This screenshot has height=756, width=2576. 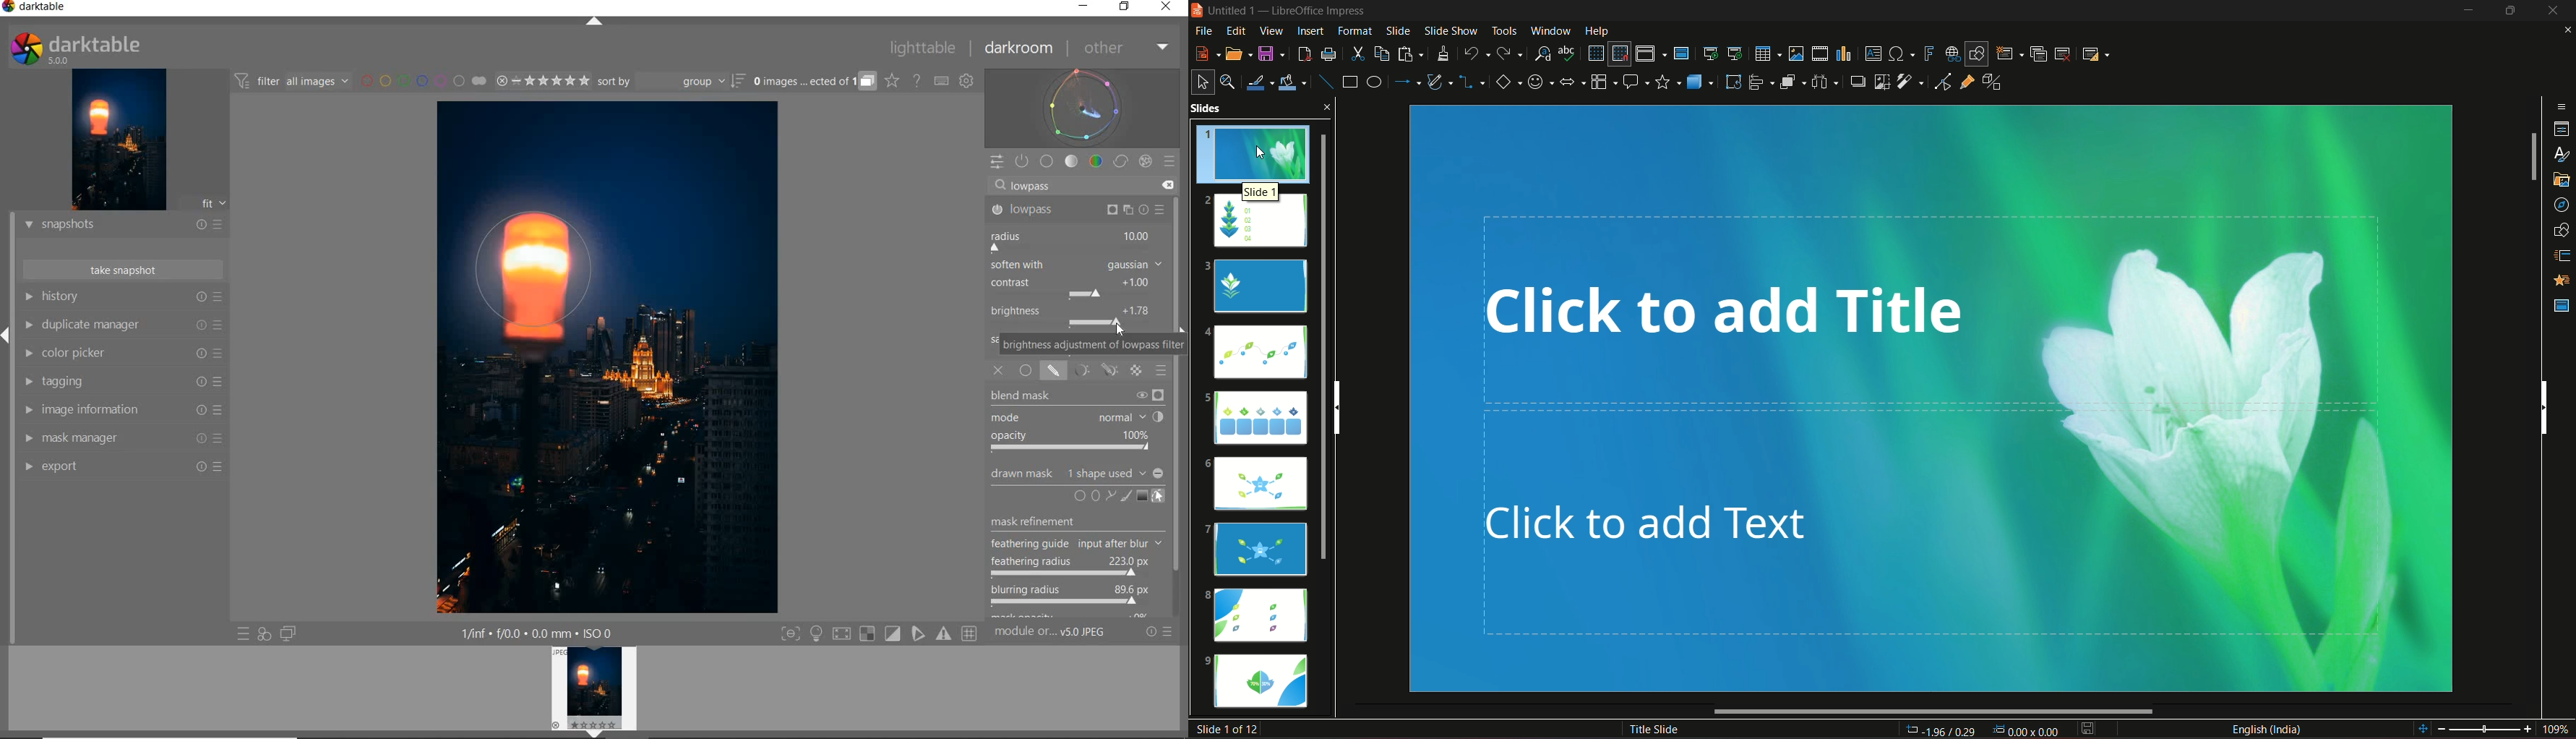 What do you see at coordinates (1568, 54) in the screenshot?
I see `spelling` at bounding box center [1568, 54].